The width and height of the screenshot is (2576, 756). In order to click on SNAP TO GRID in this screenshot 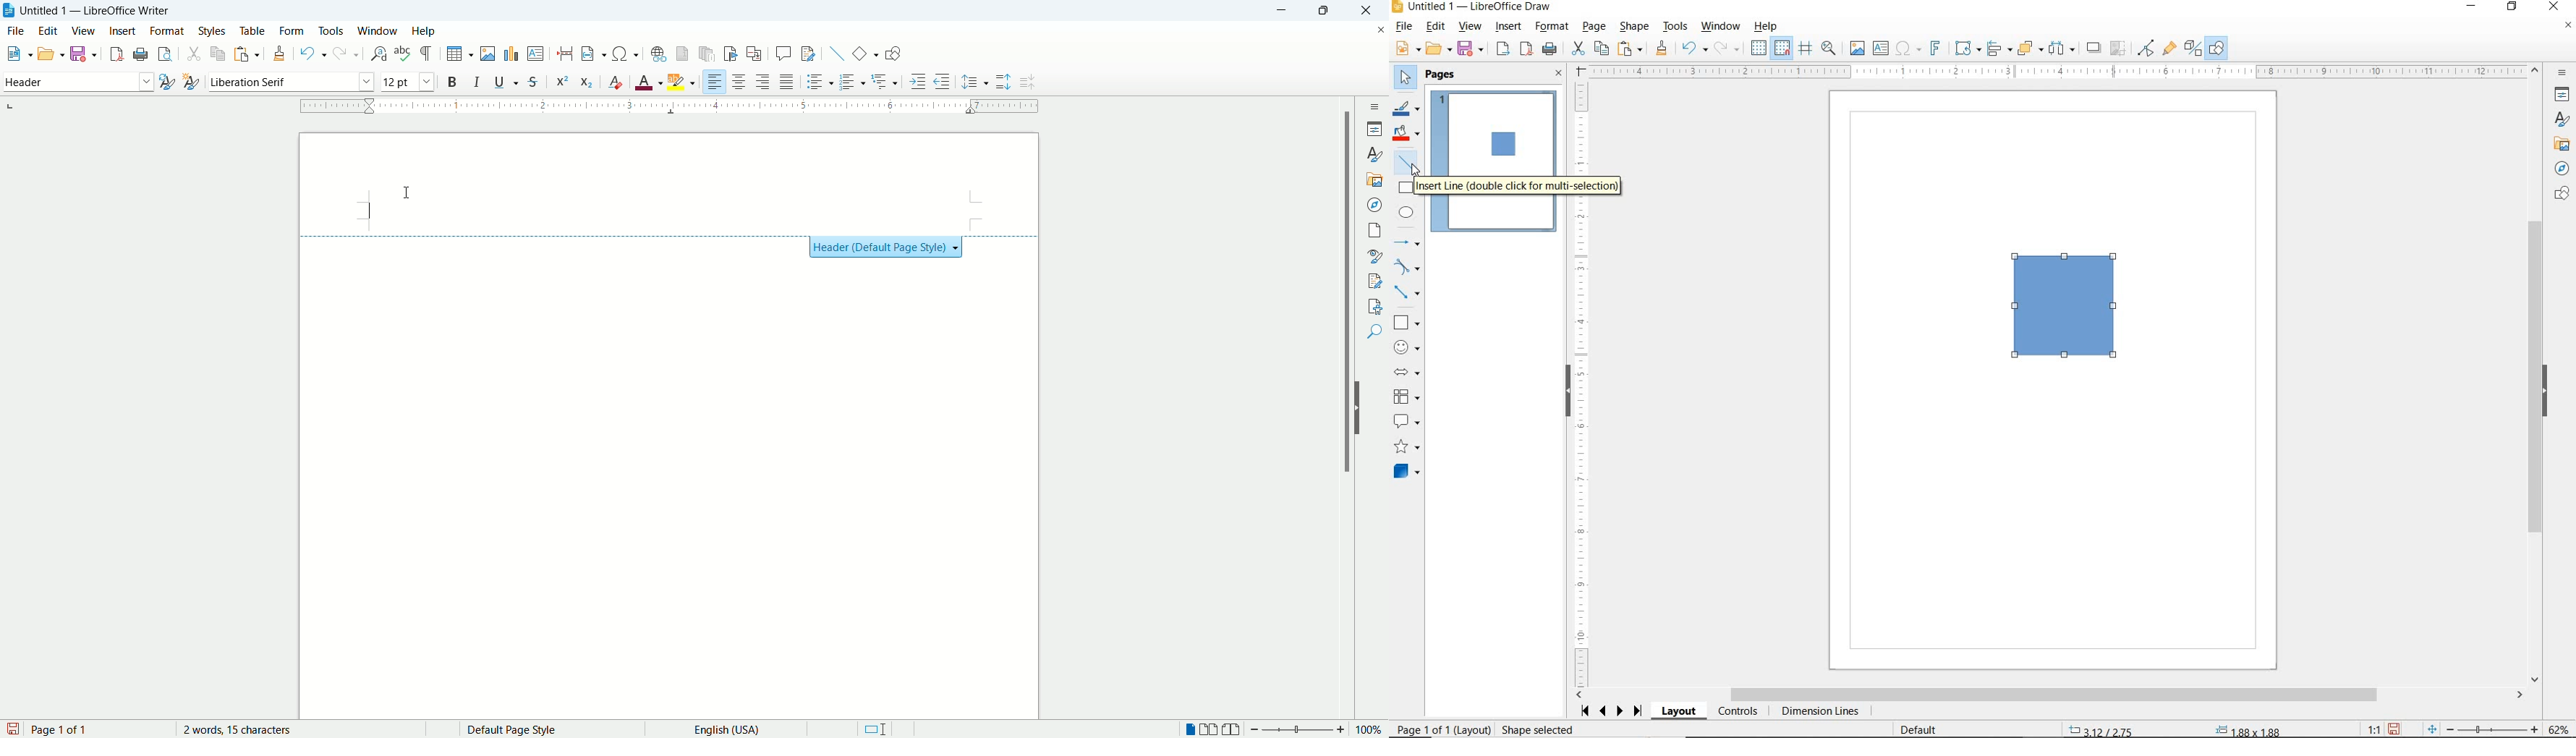, I will do `click(1783, 48)`.